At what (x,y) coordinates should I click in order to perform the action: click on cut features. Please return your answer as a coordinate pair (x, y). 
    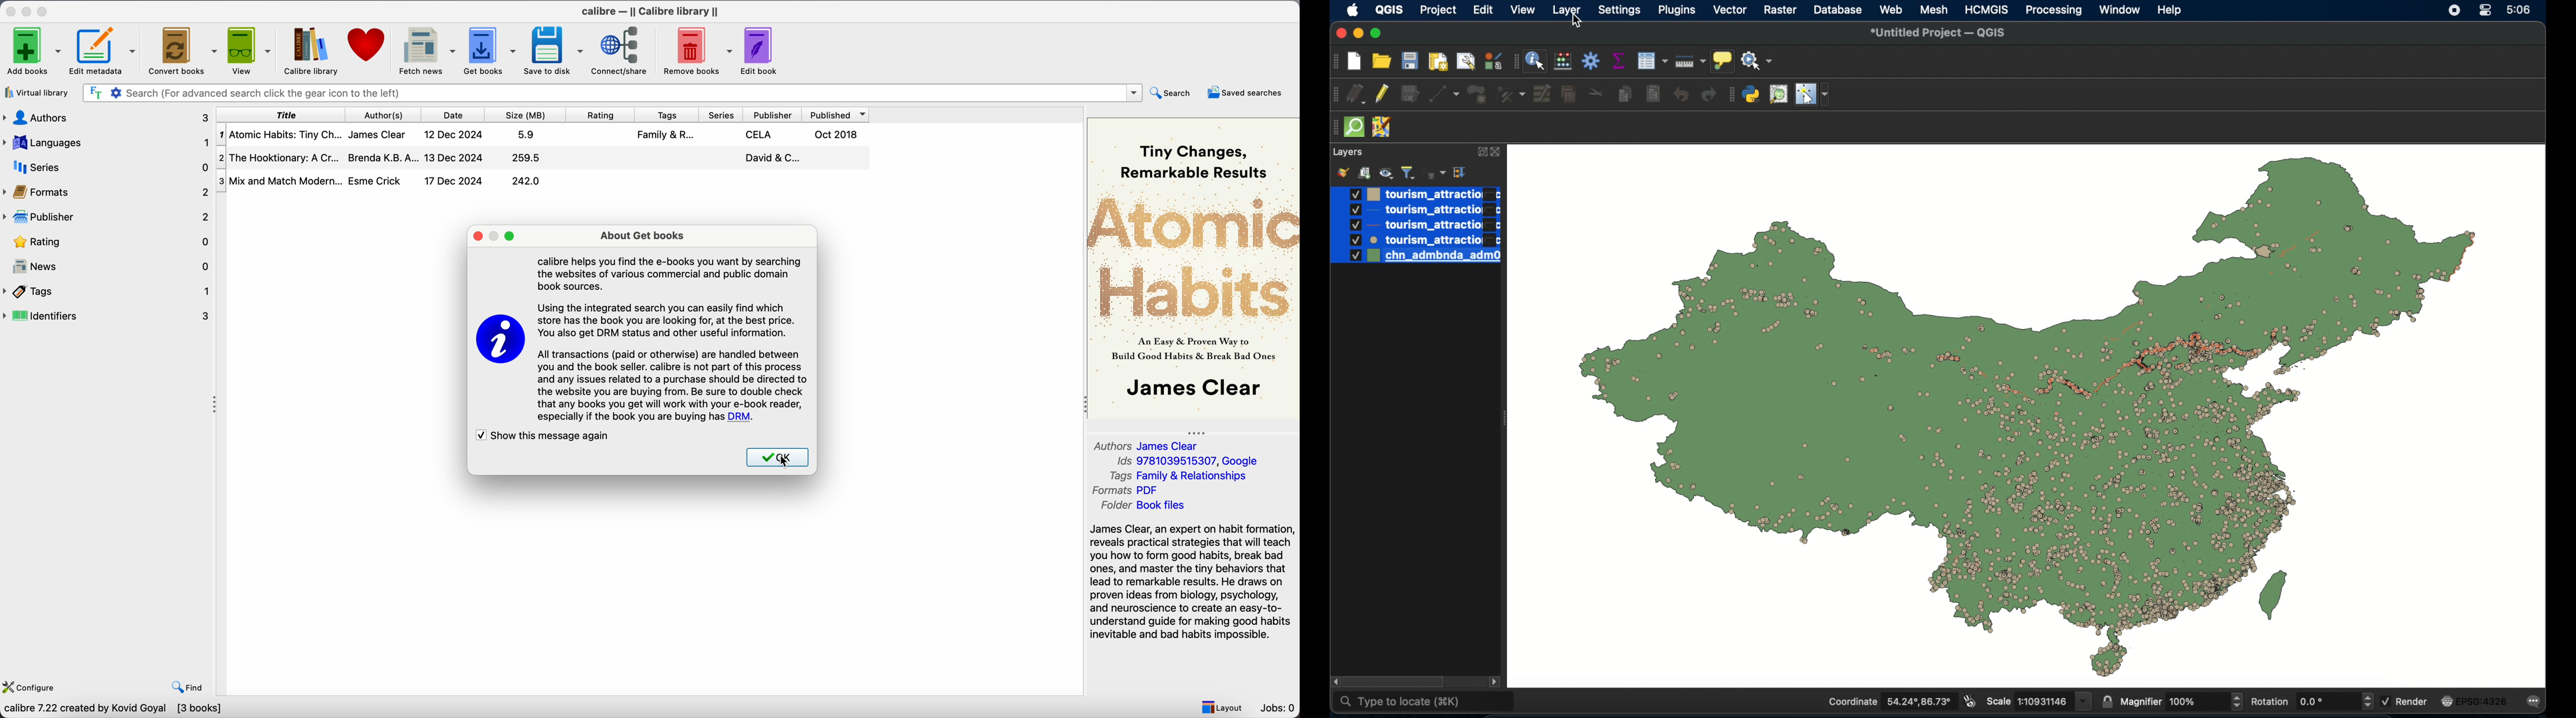
    Looking at the image, I should click on (1598, 92).